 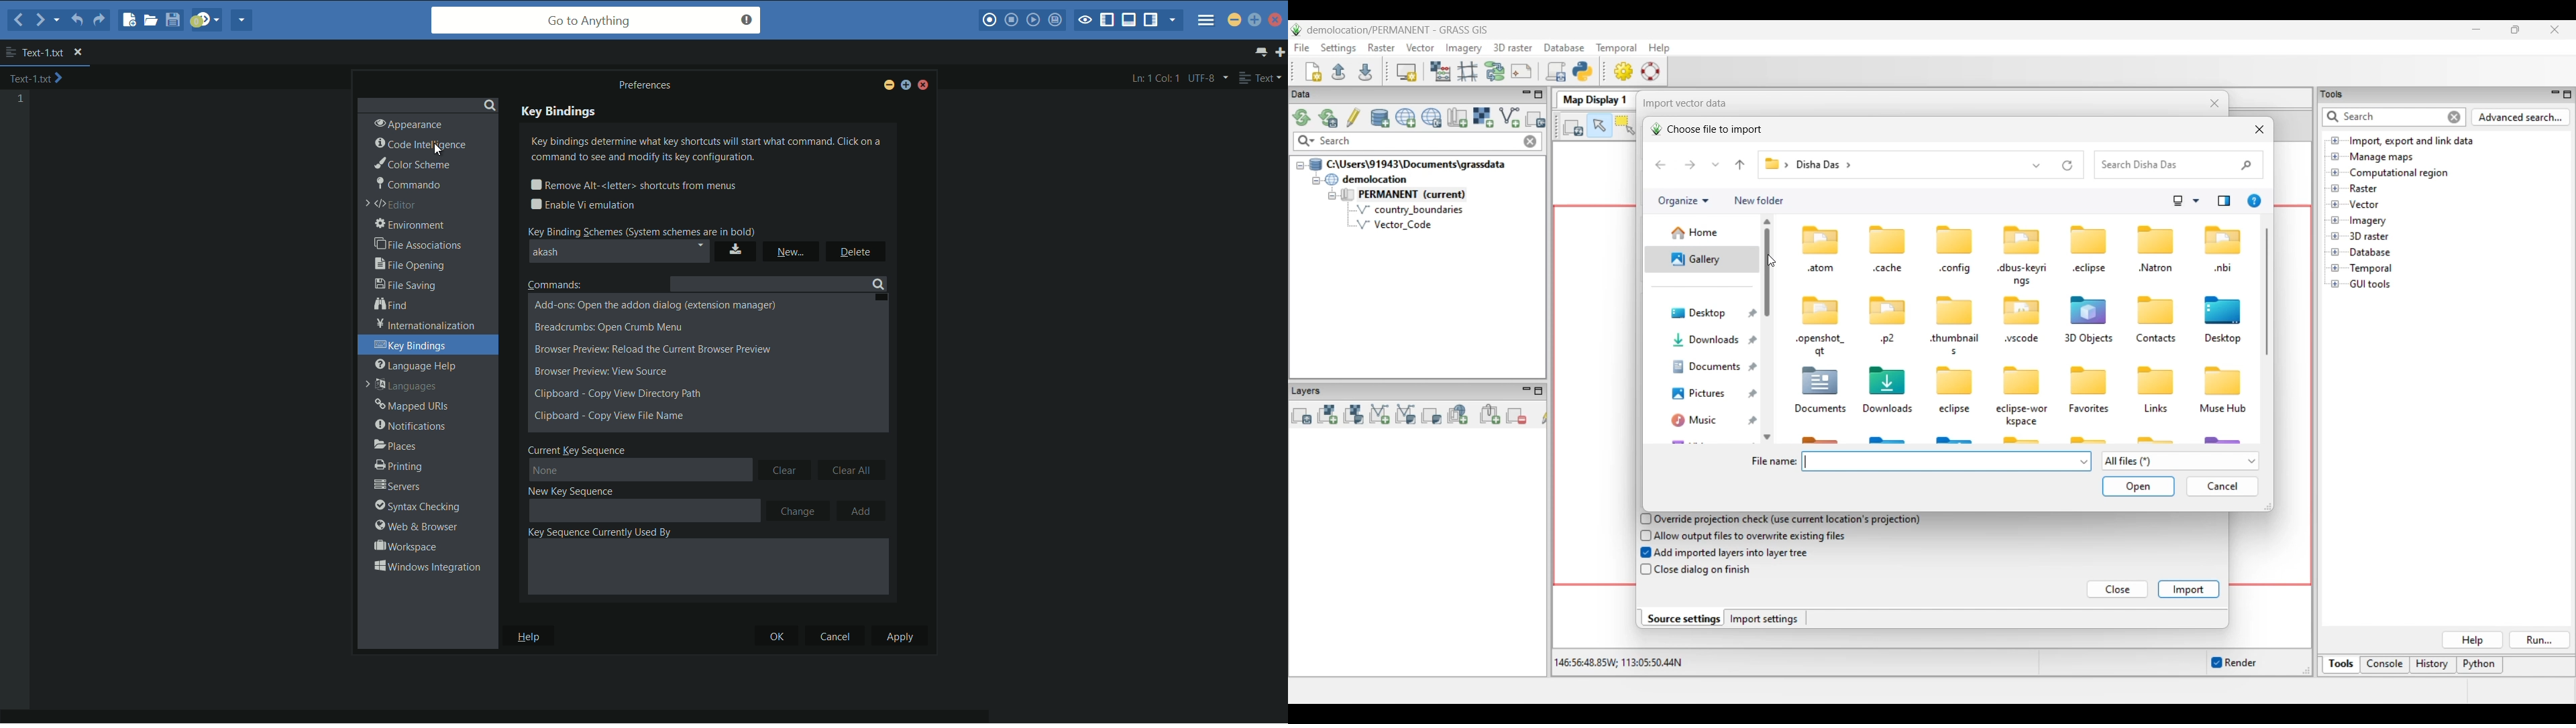 What do you see at coordinates (855, 252) in the screenshot?
I see `delete` at bounding box center [855, 252].